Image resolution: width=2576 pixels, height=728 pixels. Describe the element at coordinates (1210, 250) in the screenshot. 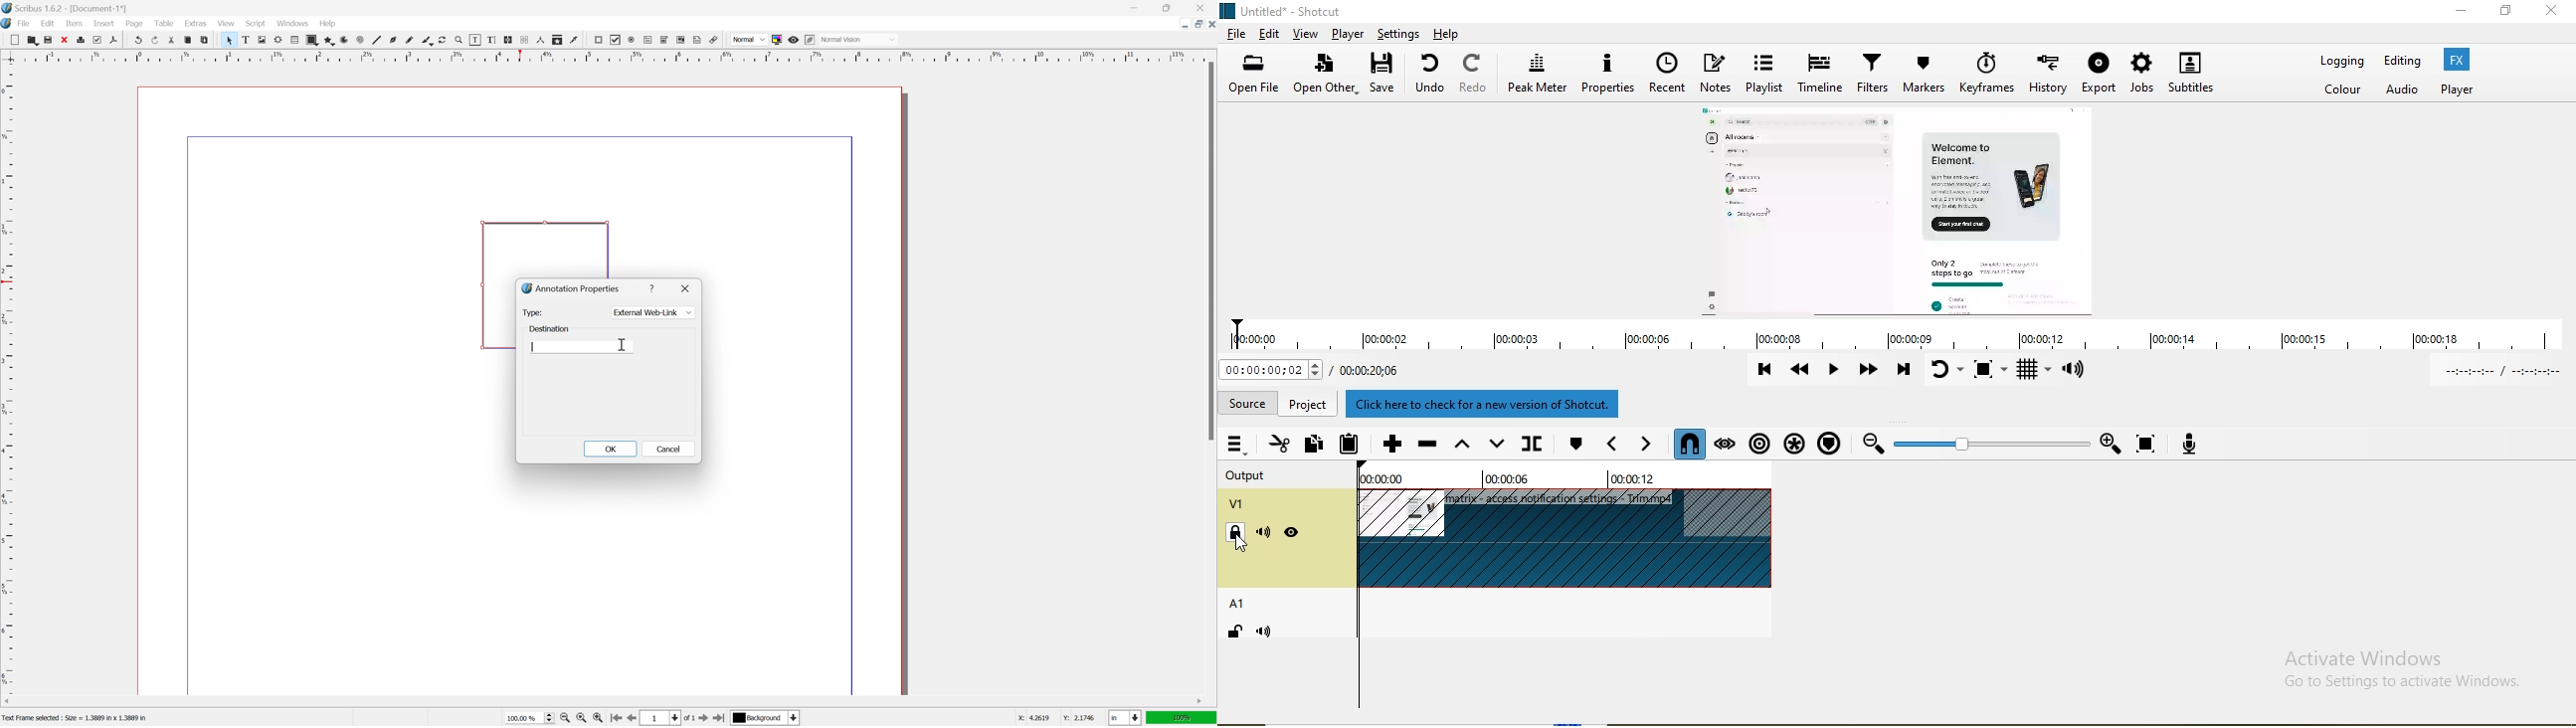

I see `scroll bar` at that location.